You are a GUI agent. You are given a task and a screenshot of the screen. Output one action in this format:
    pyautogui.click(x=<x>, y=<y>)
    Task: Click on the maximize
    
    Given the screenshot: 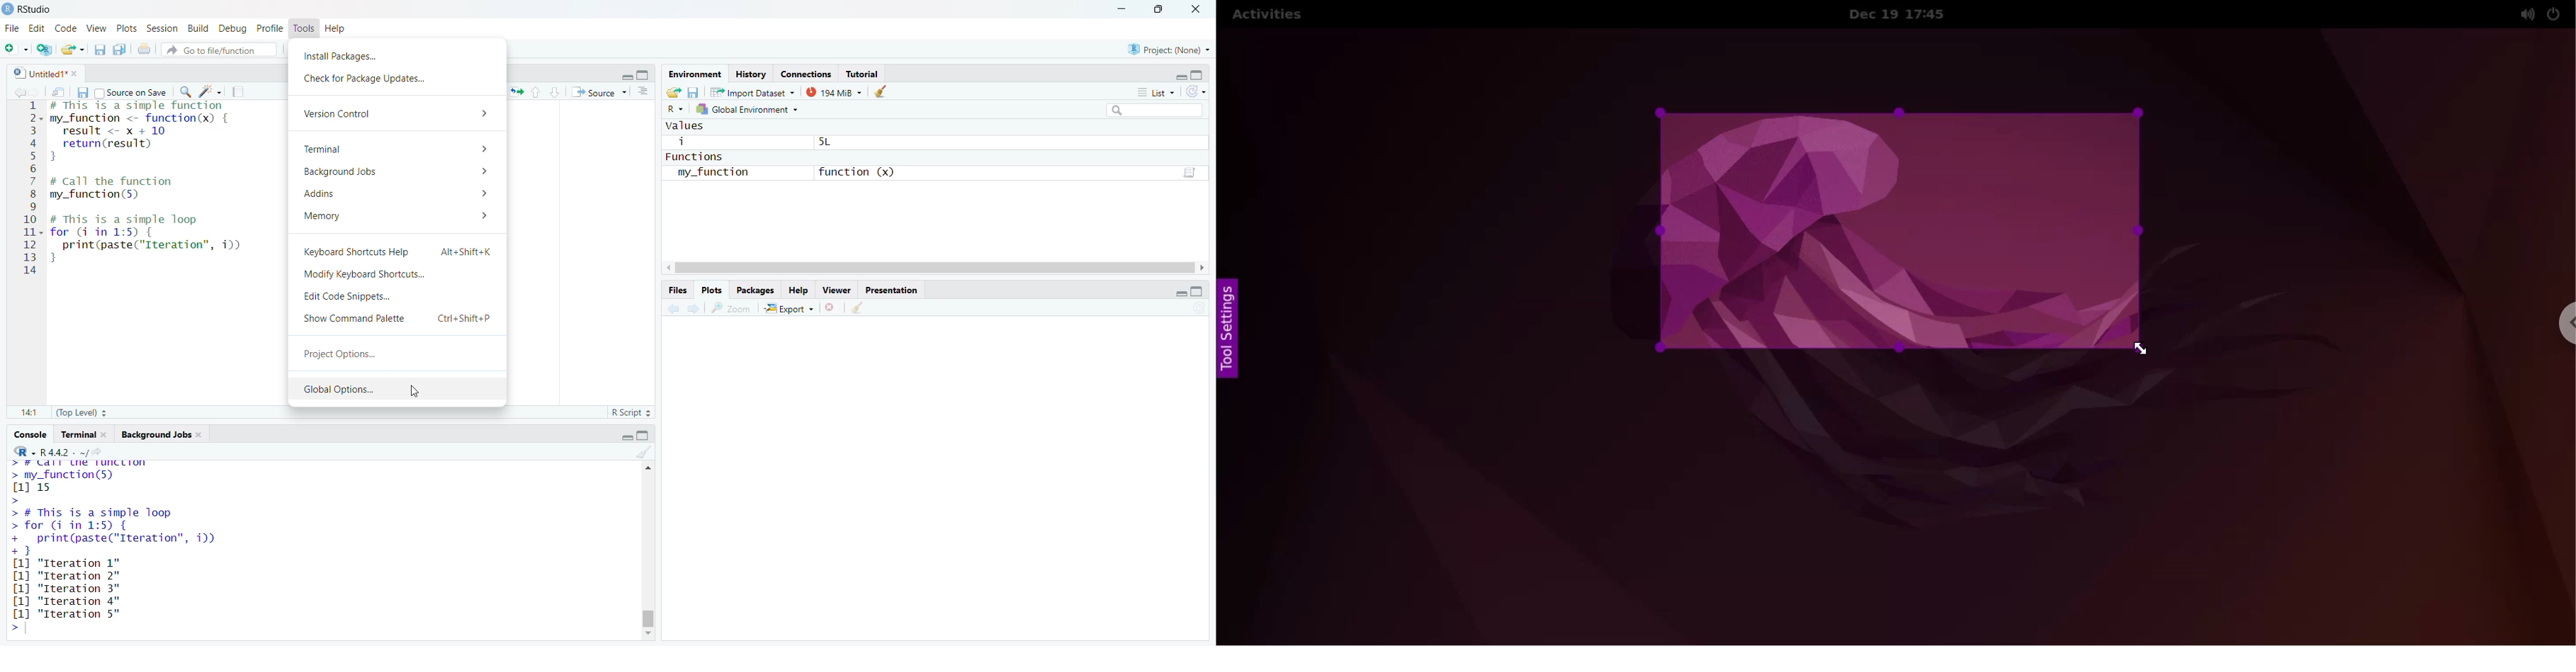 What is the action you would take?
    pyautogui.click(x=1204, y=292)
    